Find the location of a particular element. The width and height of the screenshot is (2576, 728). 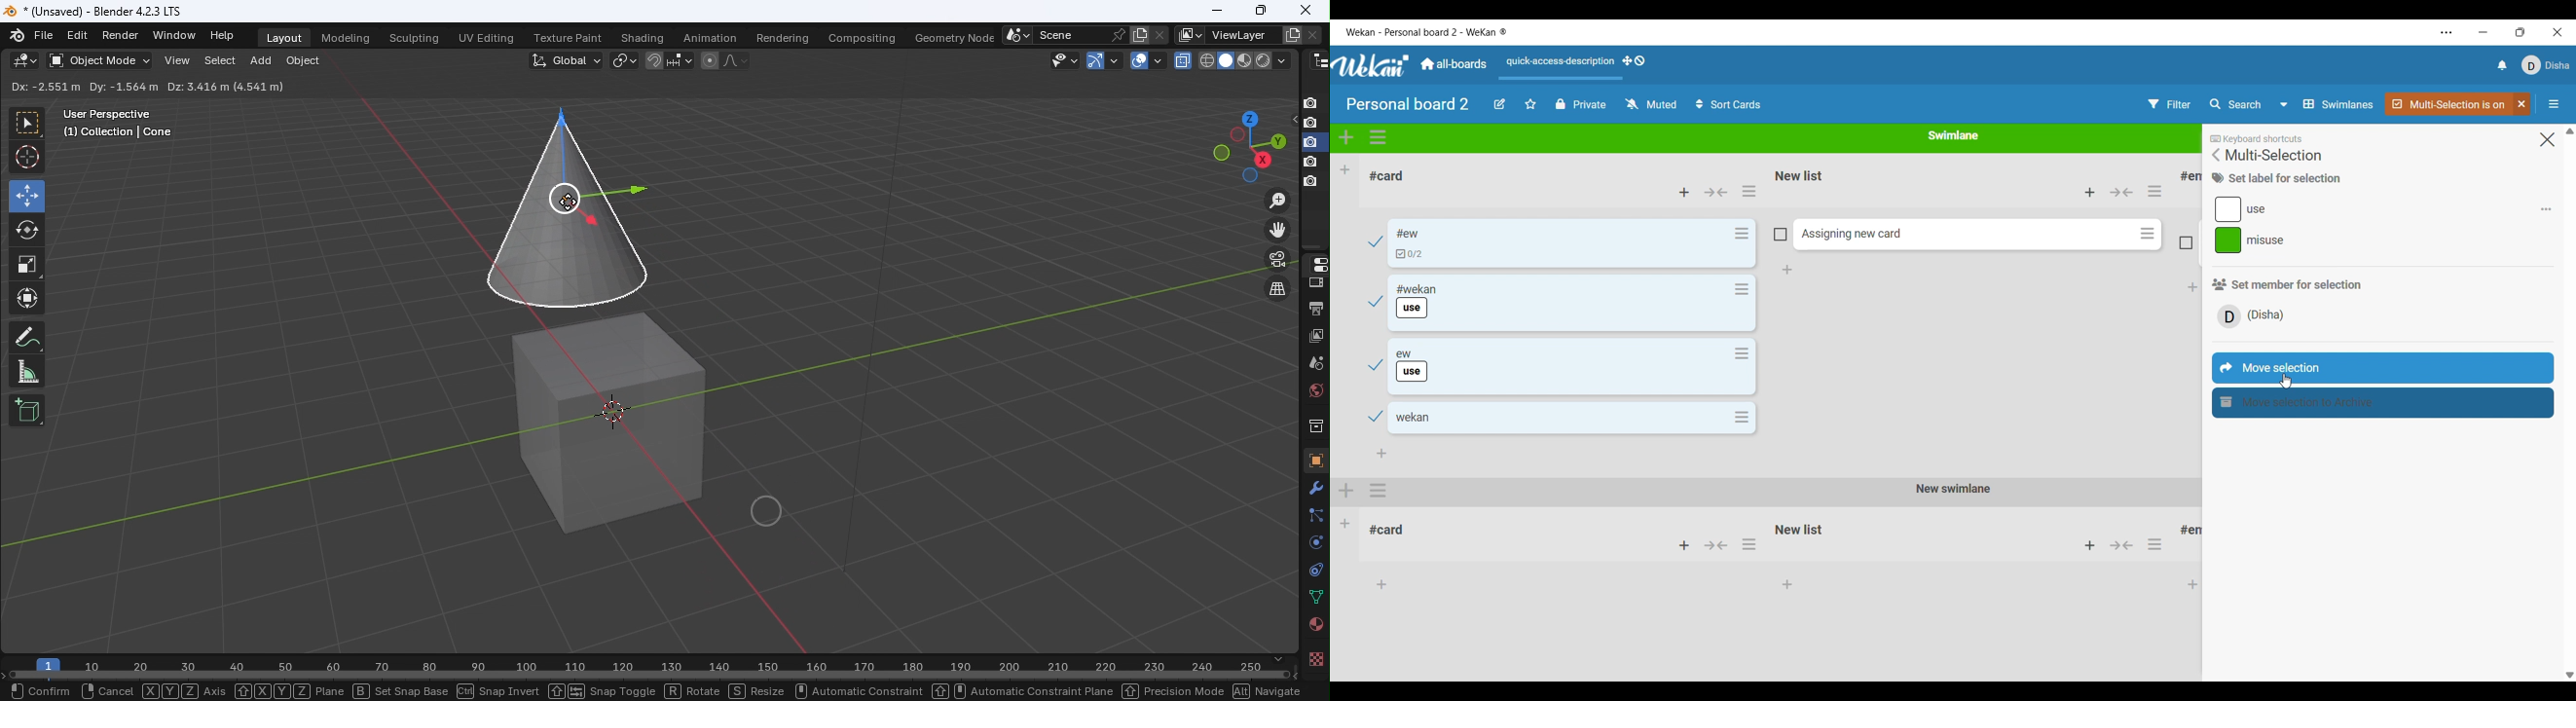

Star board is located at coordinates (1531, 103).